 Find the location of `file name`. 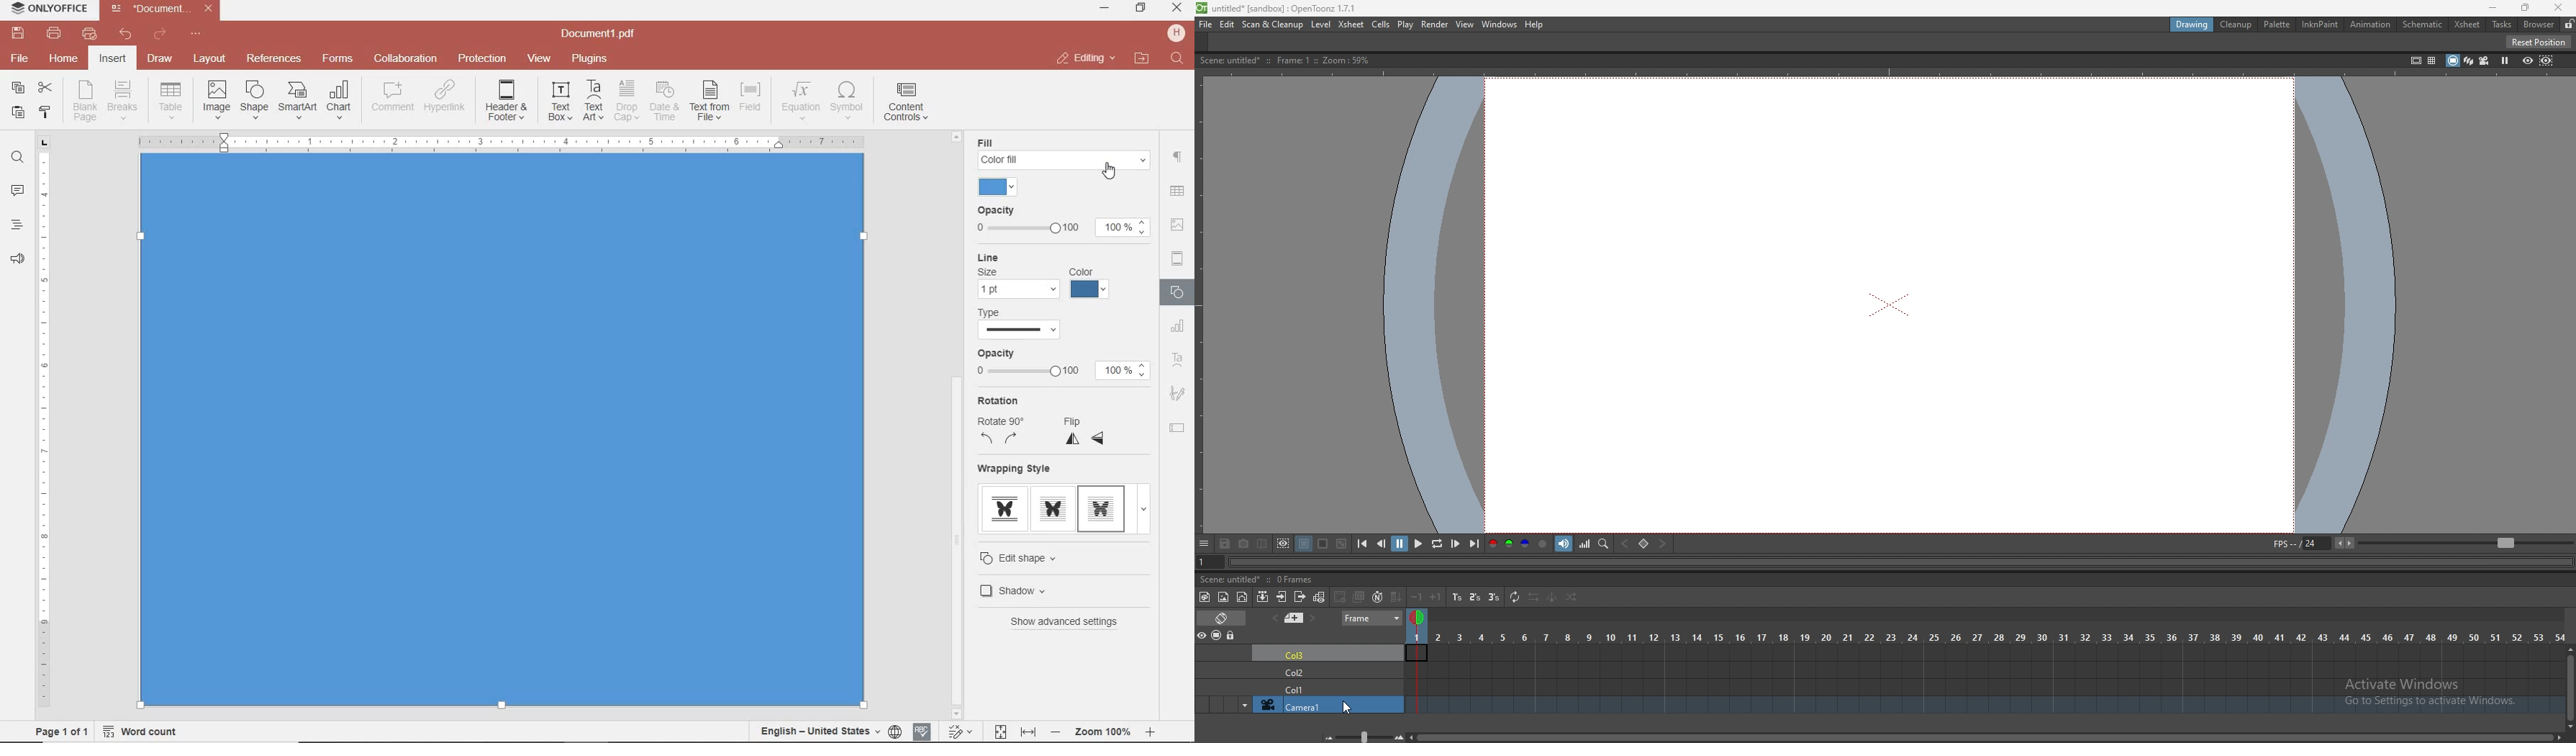

file name is located at coordinates (602, 34).